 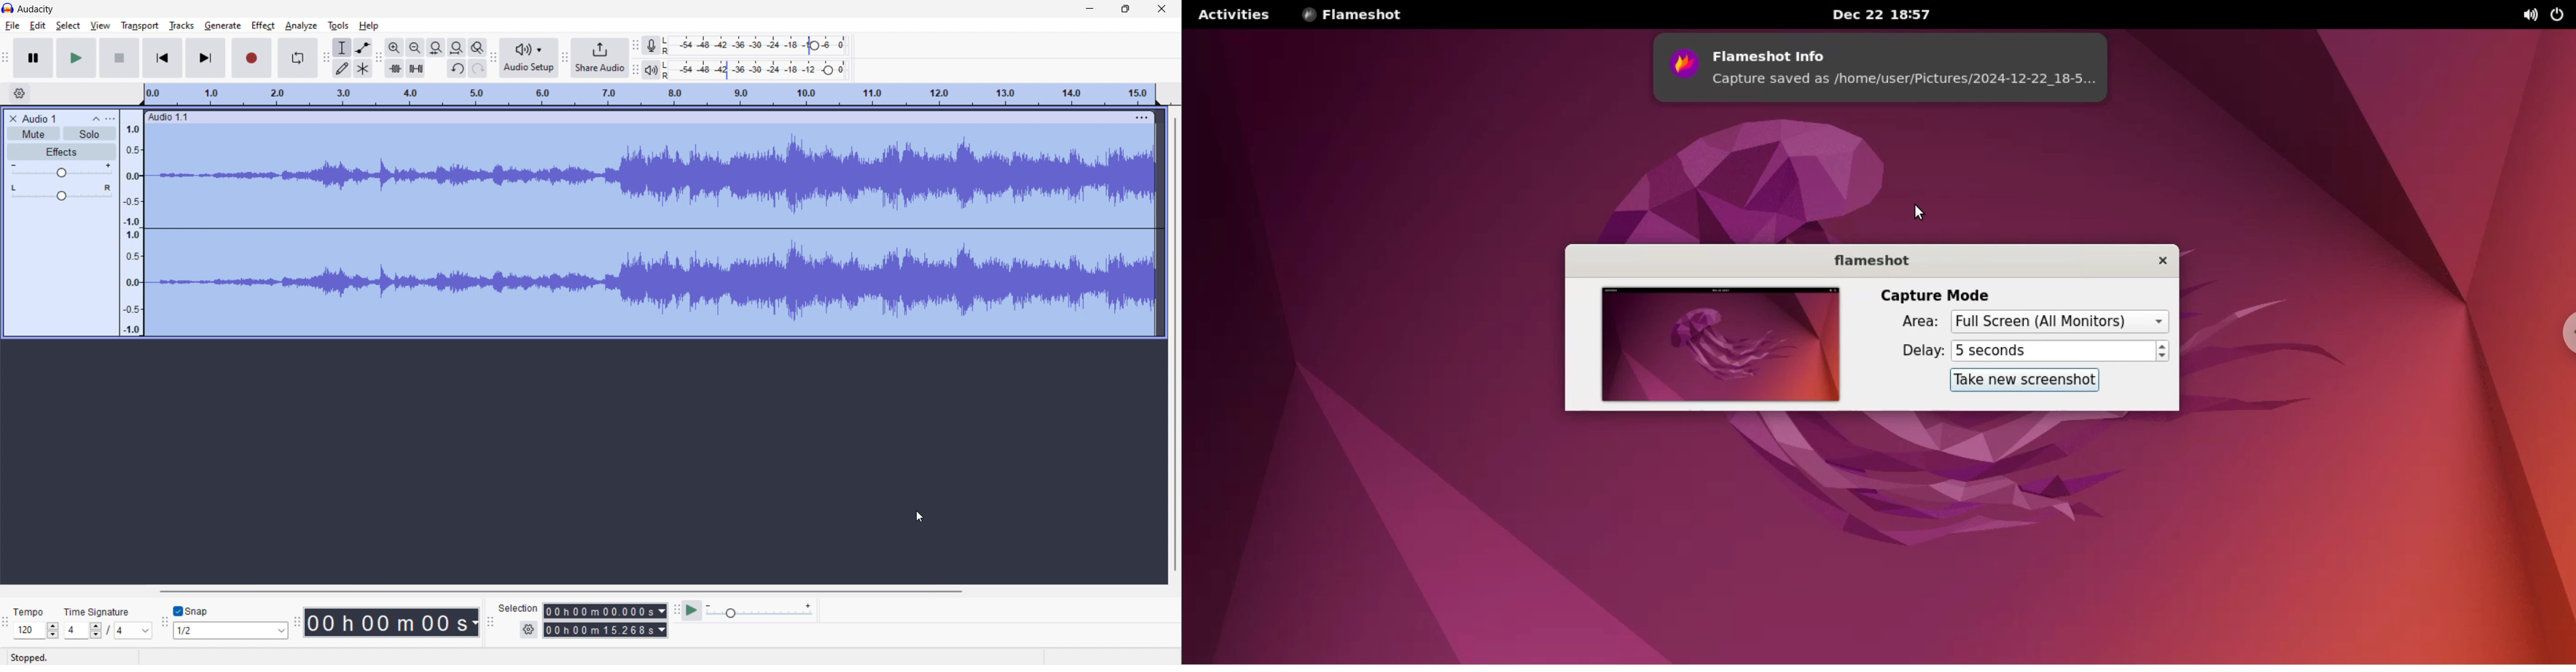 What do you see at coordinates (252, 58) in the screenshot?
I see `record` at bounding box center [252, 58].